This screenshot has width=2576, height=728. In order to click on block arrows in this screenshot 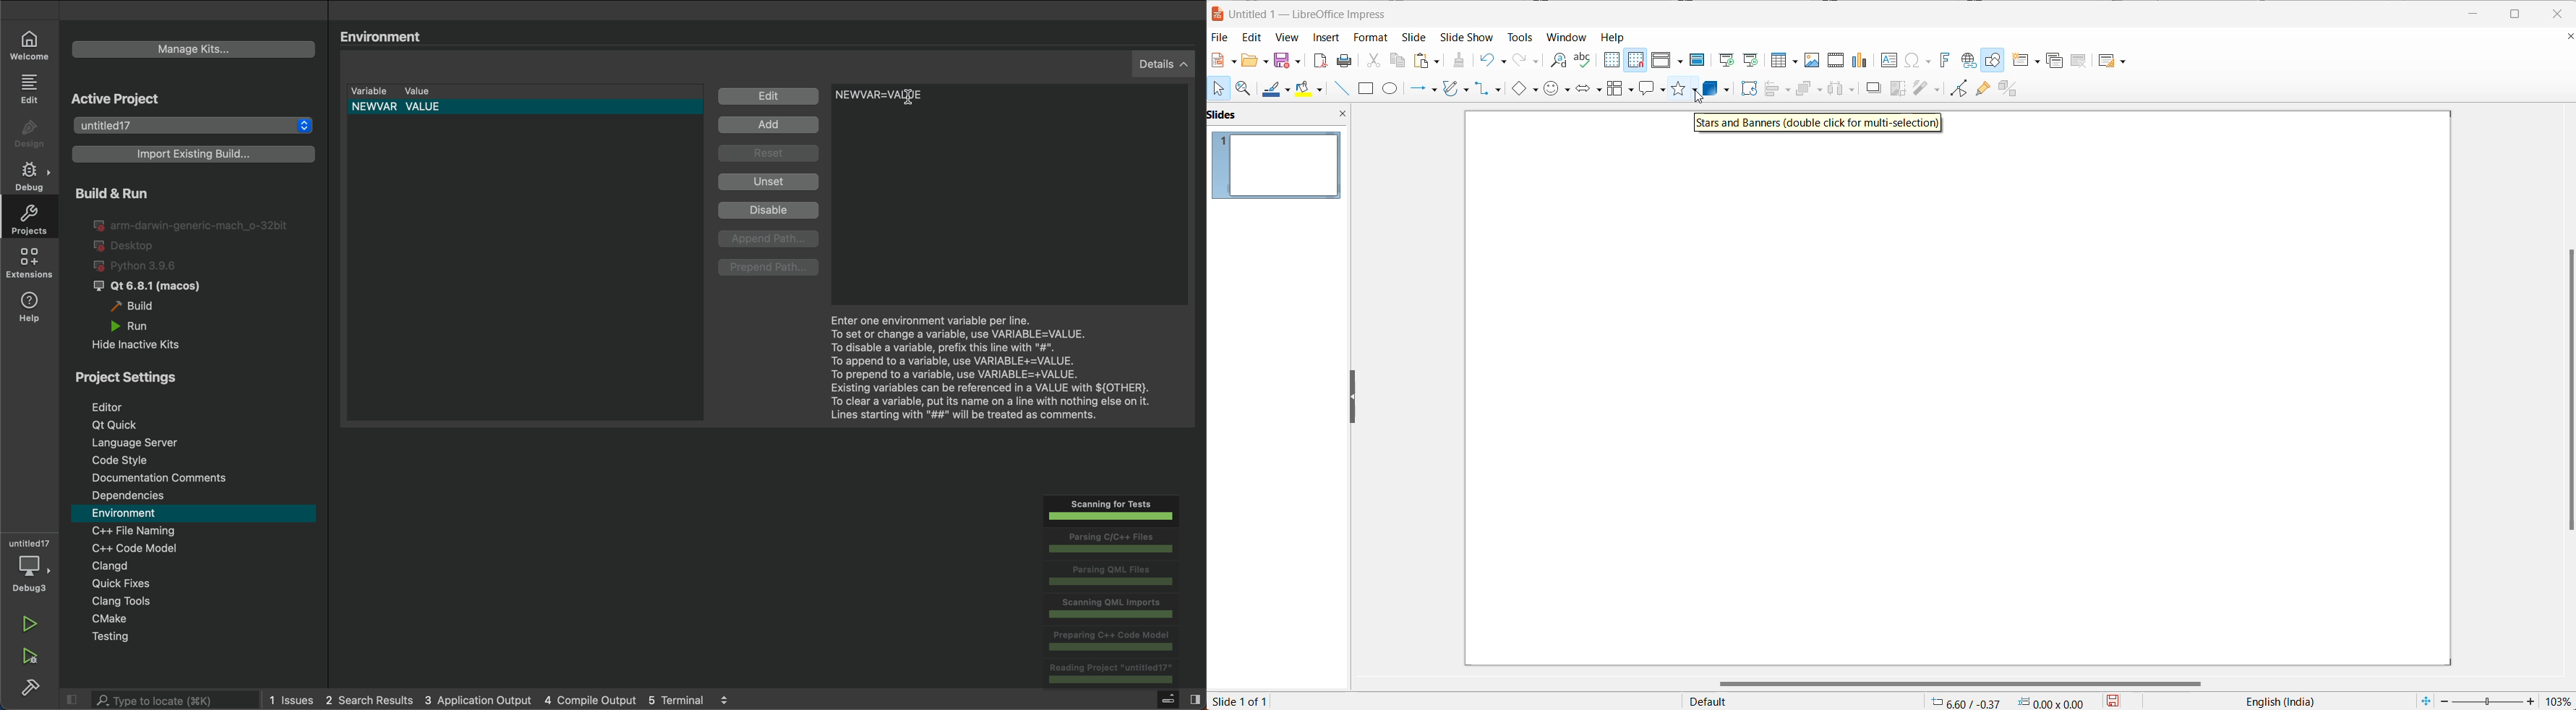, I will do `click(1588, 88)`.